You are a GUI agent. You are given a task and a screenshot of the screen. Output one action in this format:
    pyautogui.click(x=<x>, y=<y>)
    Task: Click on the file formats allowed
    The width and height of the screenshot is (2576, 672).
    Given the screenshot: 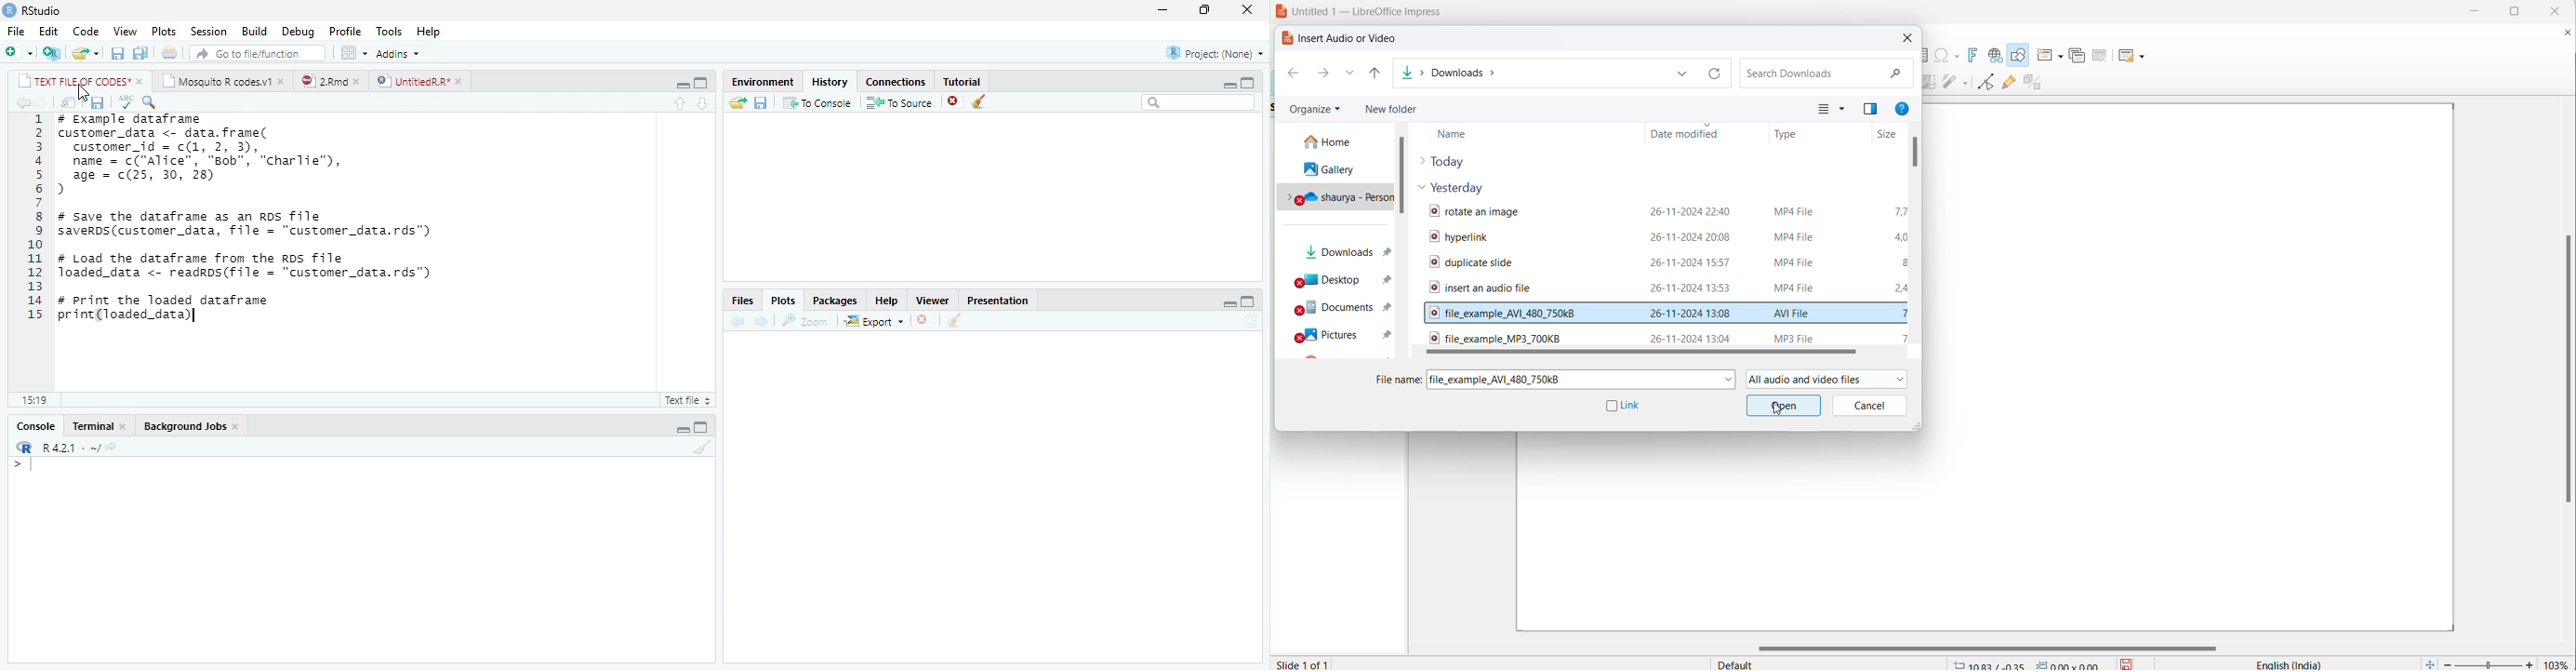 What is the action you would take?
    pyautogui.click(x=1828, y=380)
    